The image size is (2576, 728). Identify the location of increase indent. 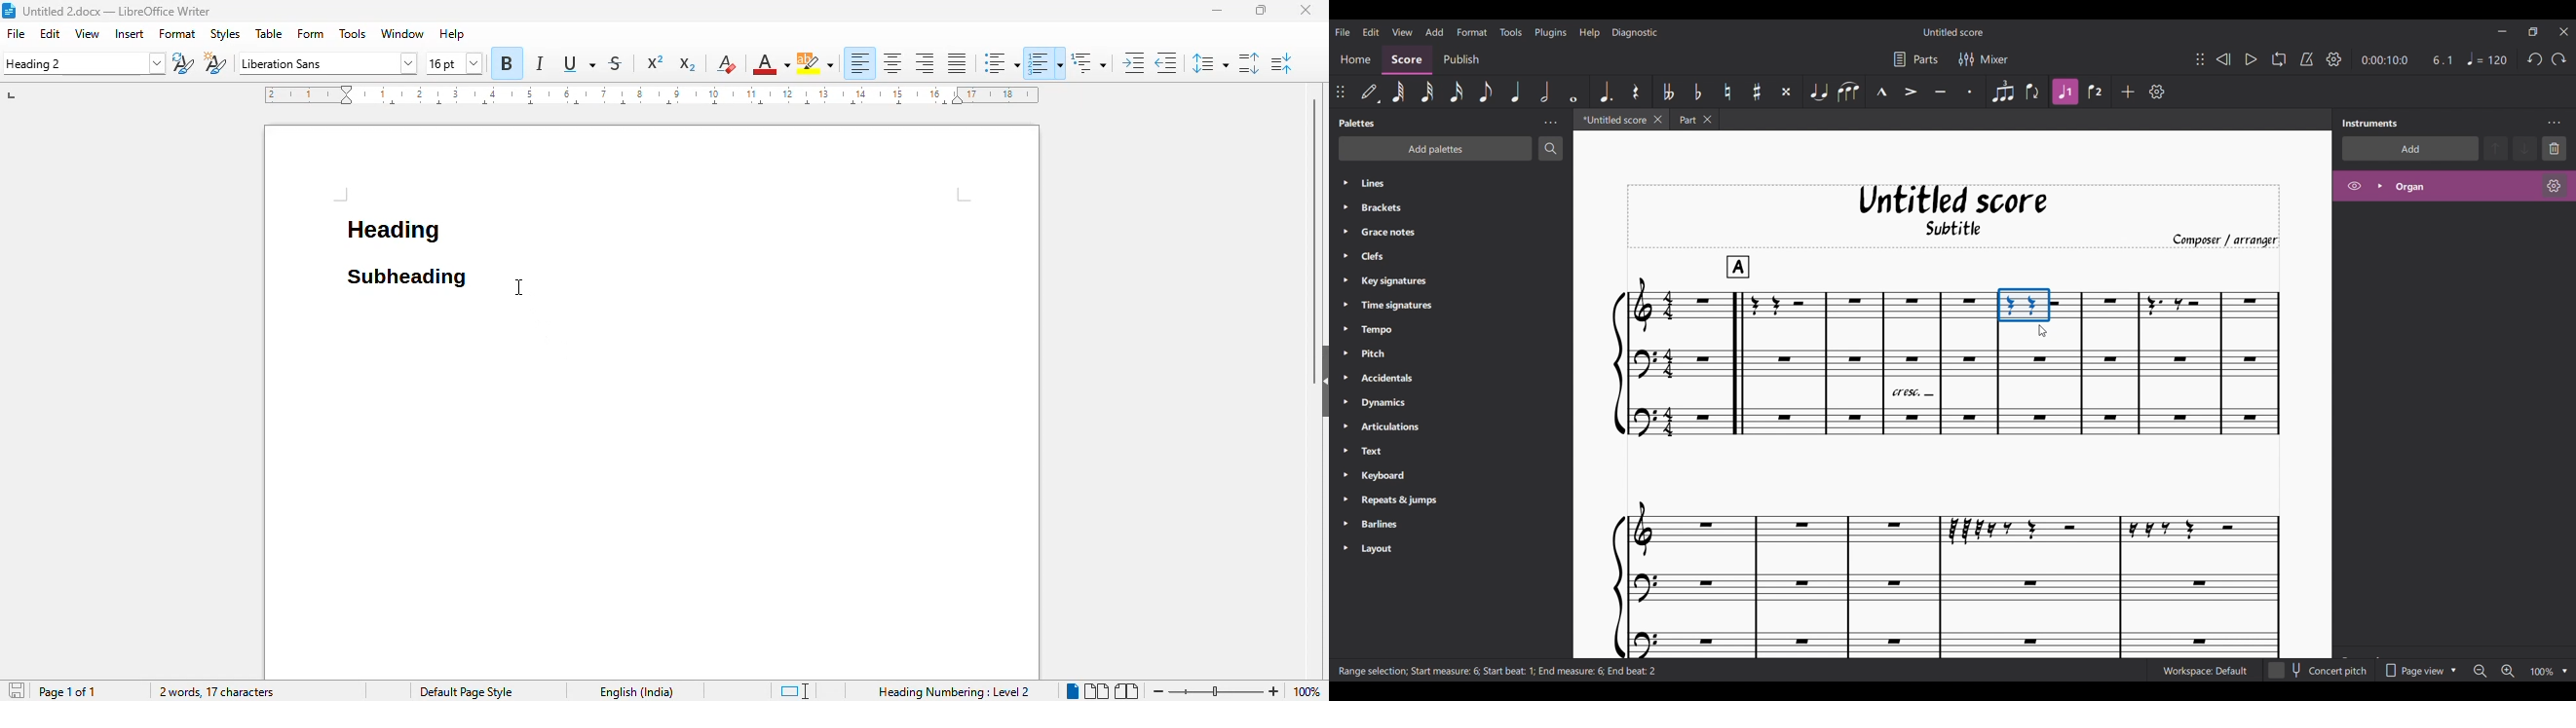
(1134, 62).